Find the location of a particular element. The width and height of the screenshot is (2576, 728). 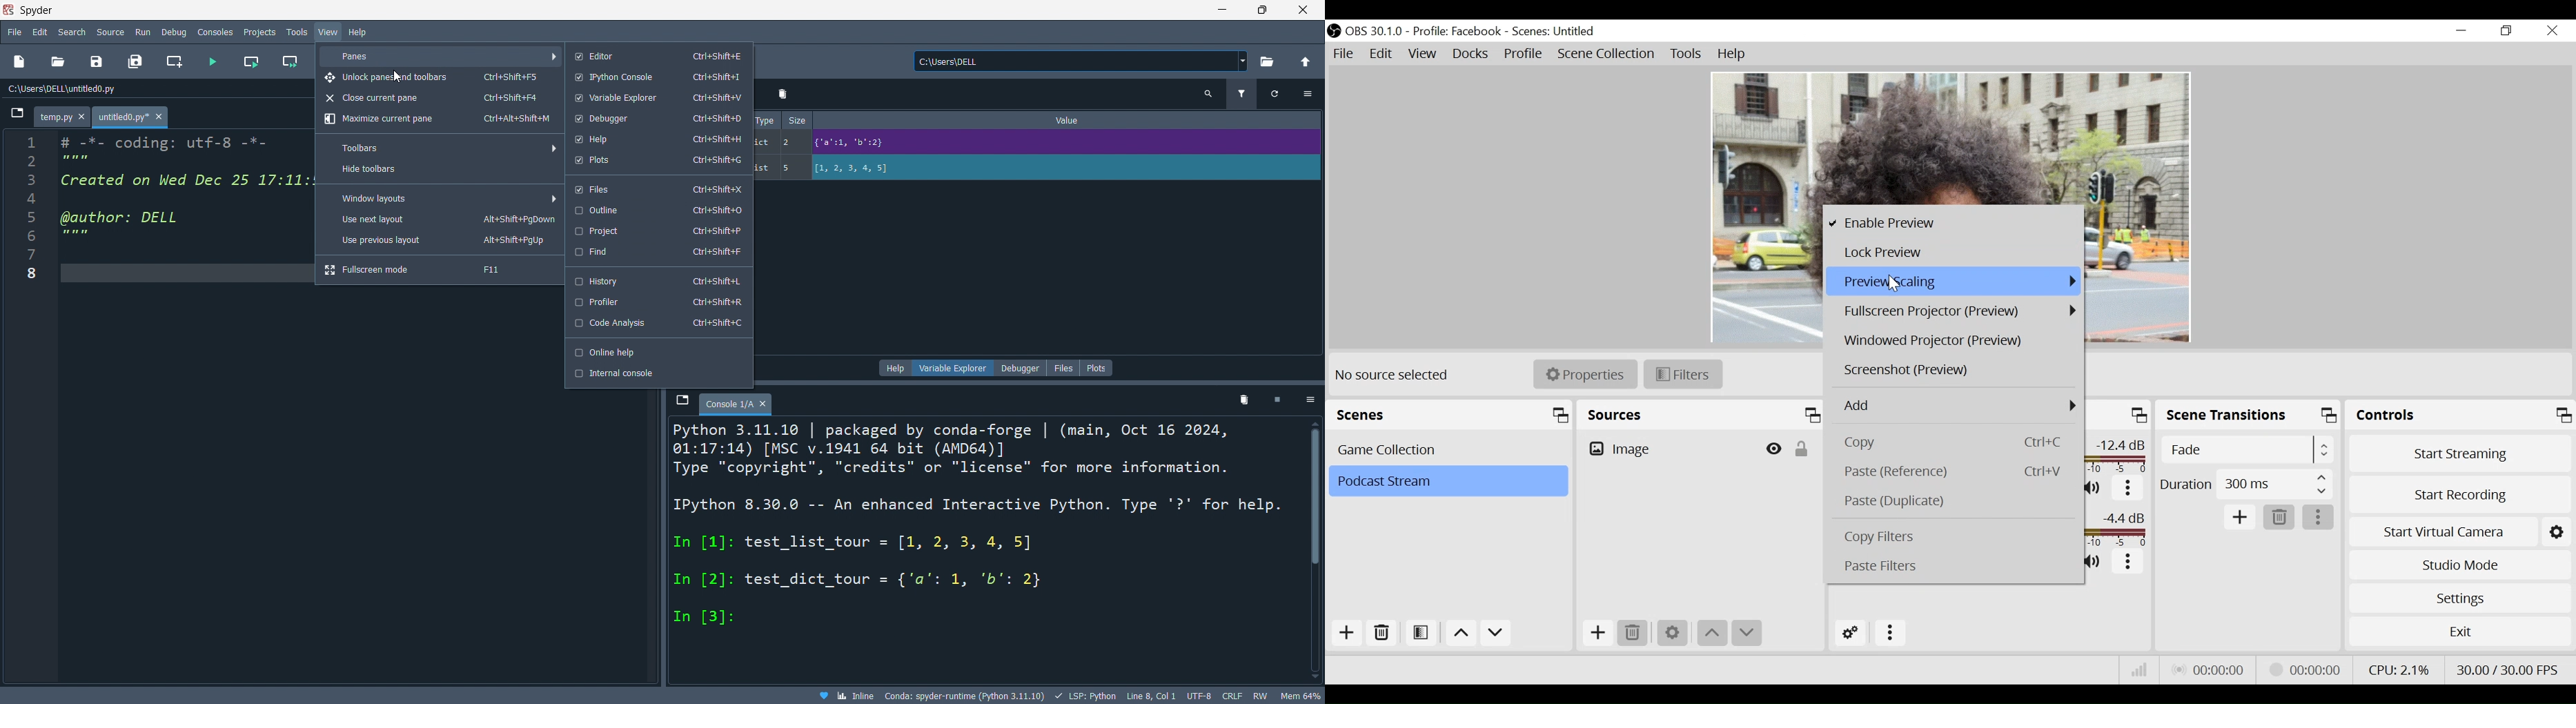

tab is located at coordinates (736, 404).